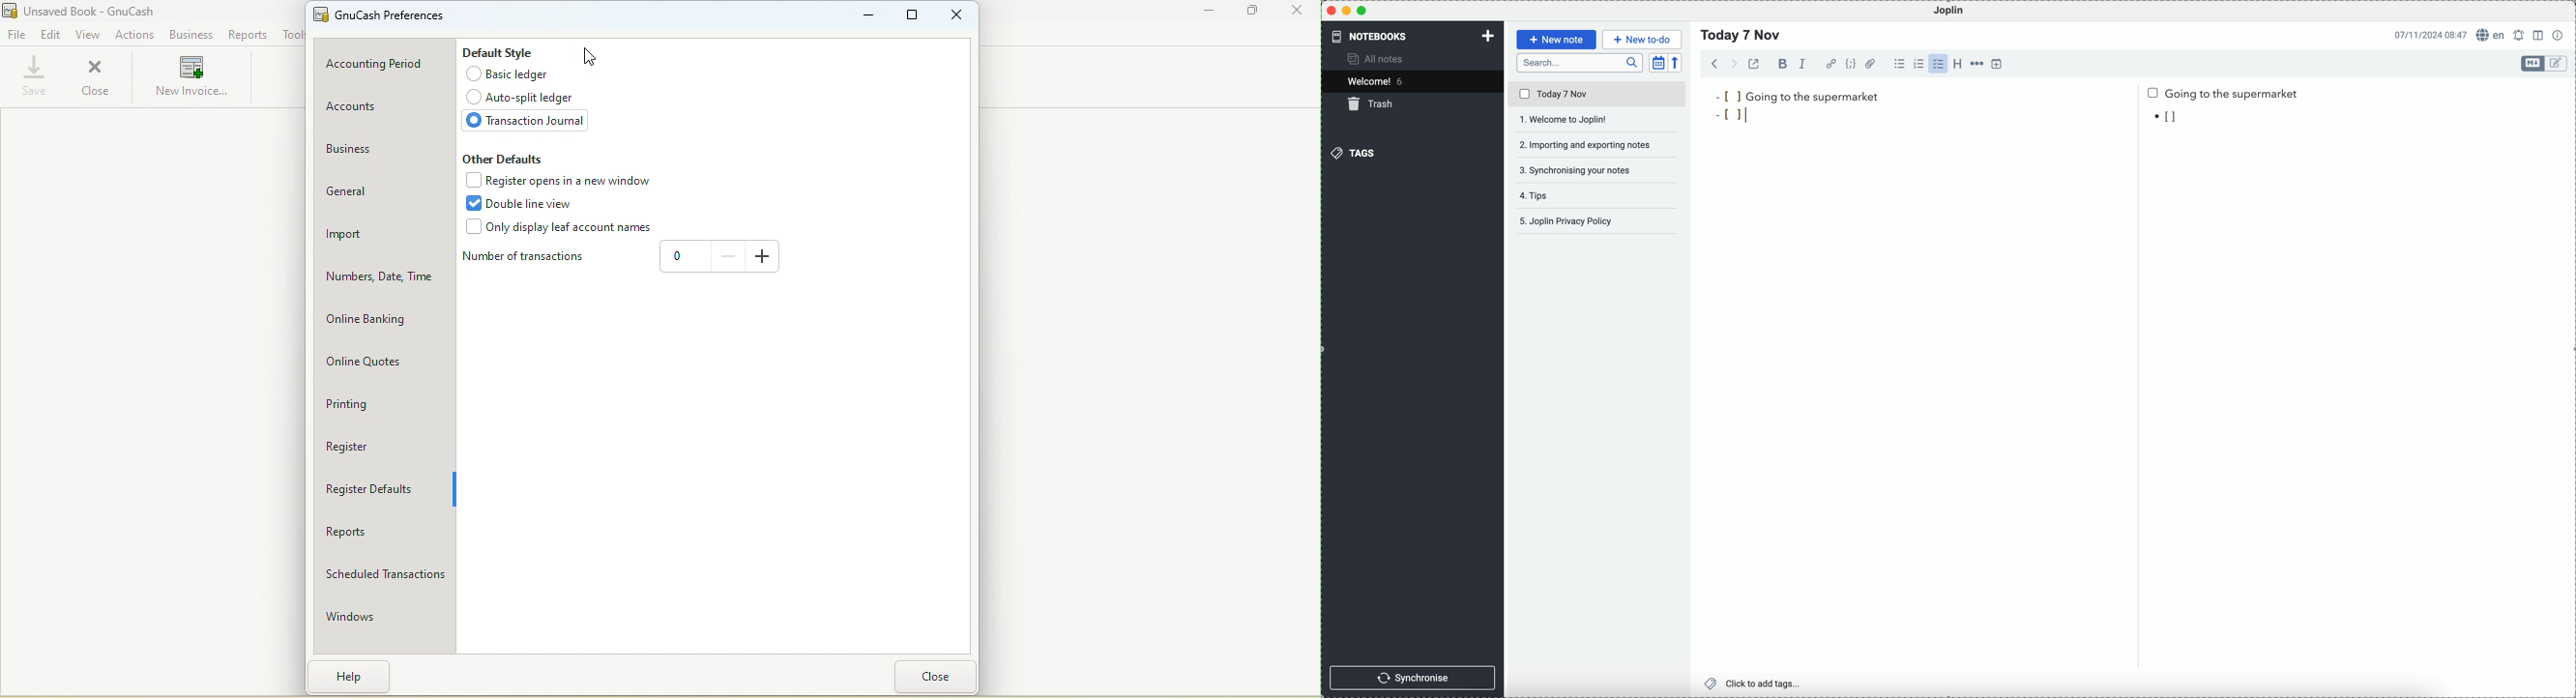 This screenshot has height=700, width=2576. What do you see at coordinates (388, 65) in the screenshot?
I see `Accounting period` at bounding box center [388, 65].